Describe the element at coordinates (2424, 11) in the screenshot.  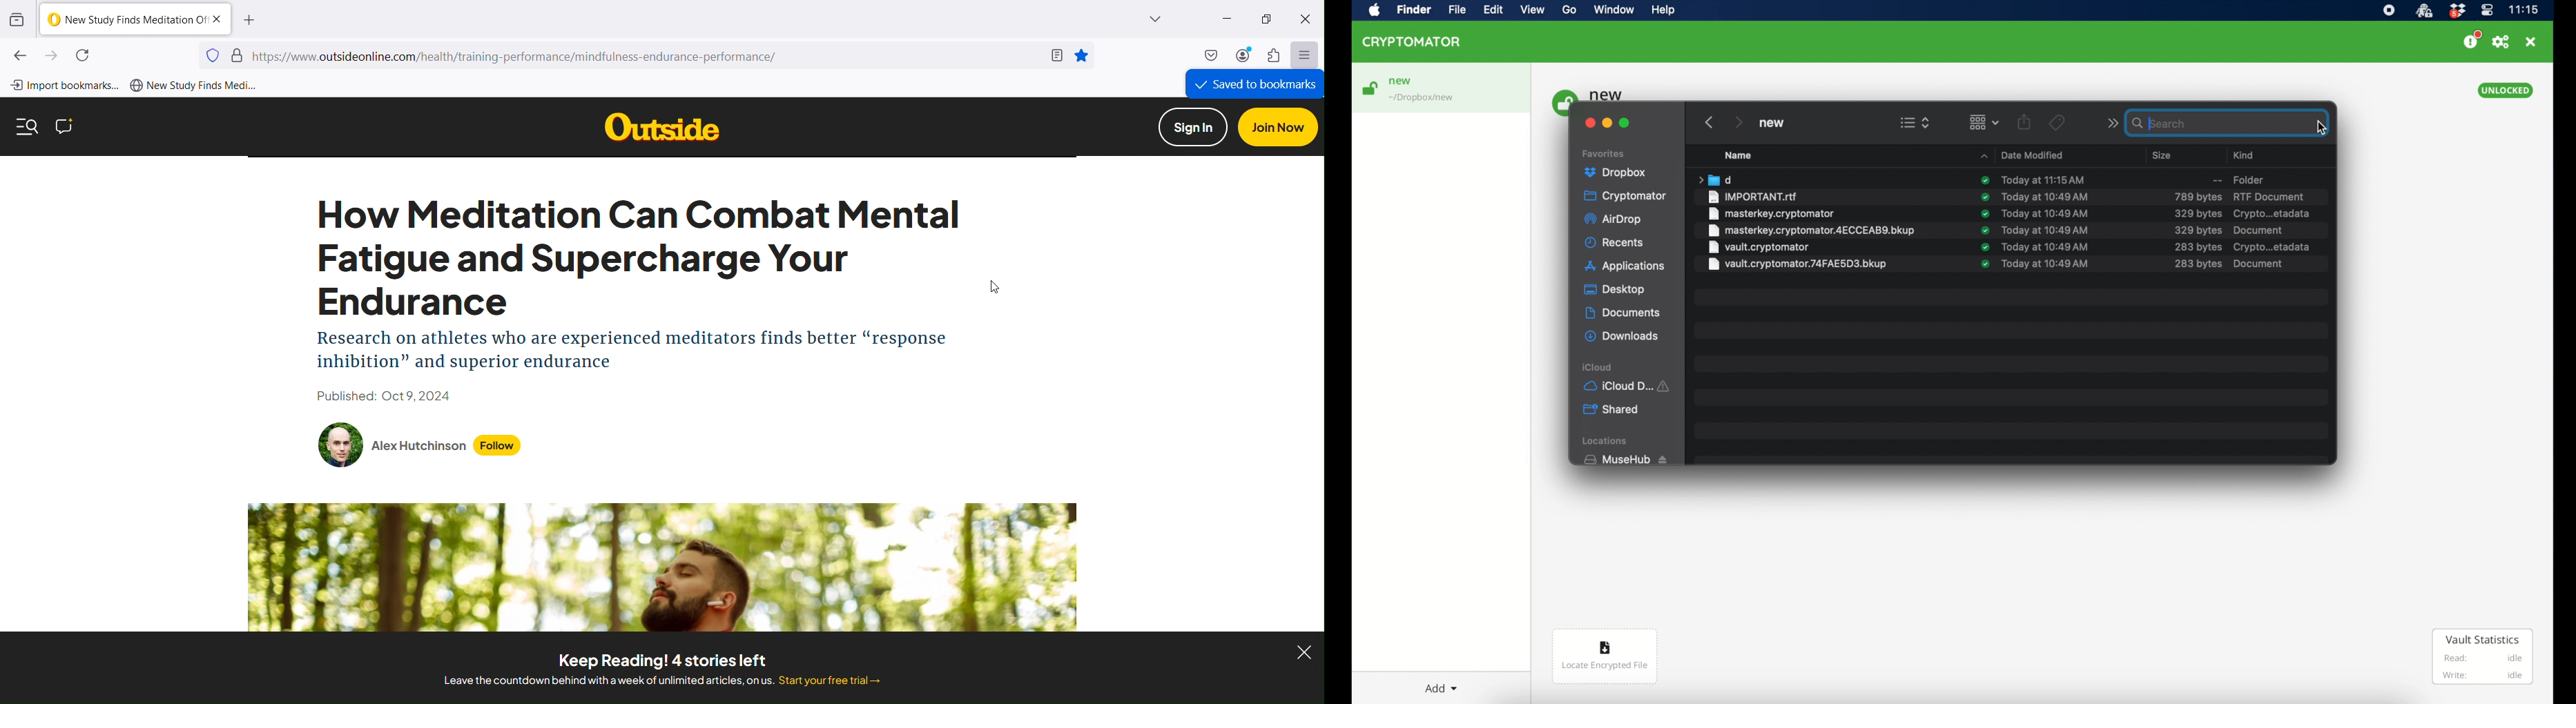
I see `cryptomatoricon` at that location.